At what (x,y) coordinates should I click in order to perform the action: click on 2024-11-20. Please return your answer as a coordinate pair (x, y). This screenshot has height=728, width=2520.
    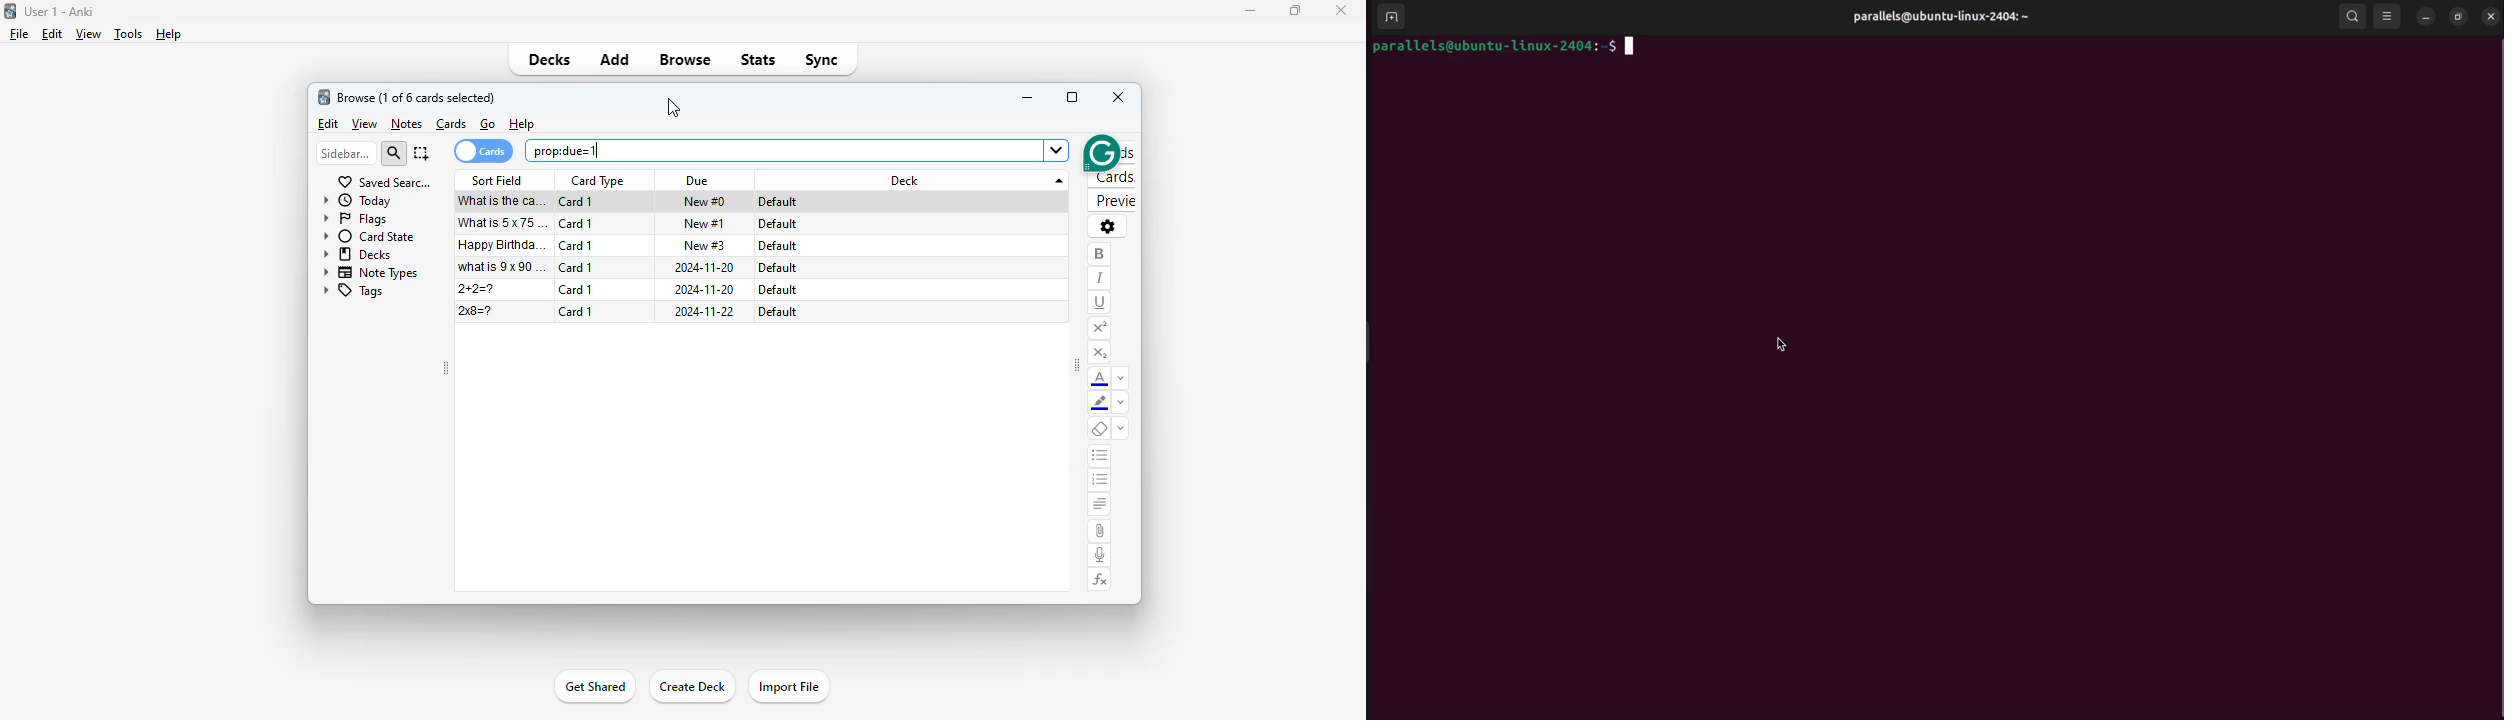
    Looking at the image, I should click on (705, 267).